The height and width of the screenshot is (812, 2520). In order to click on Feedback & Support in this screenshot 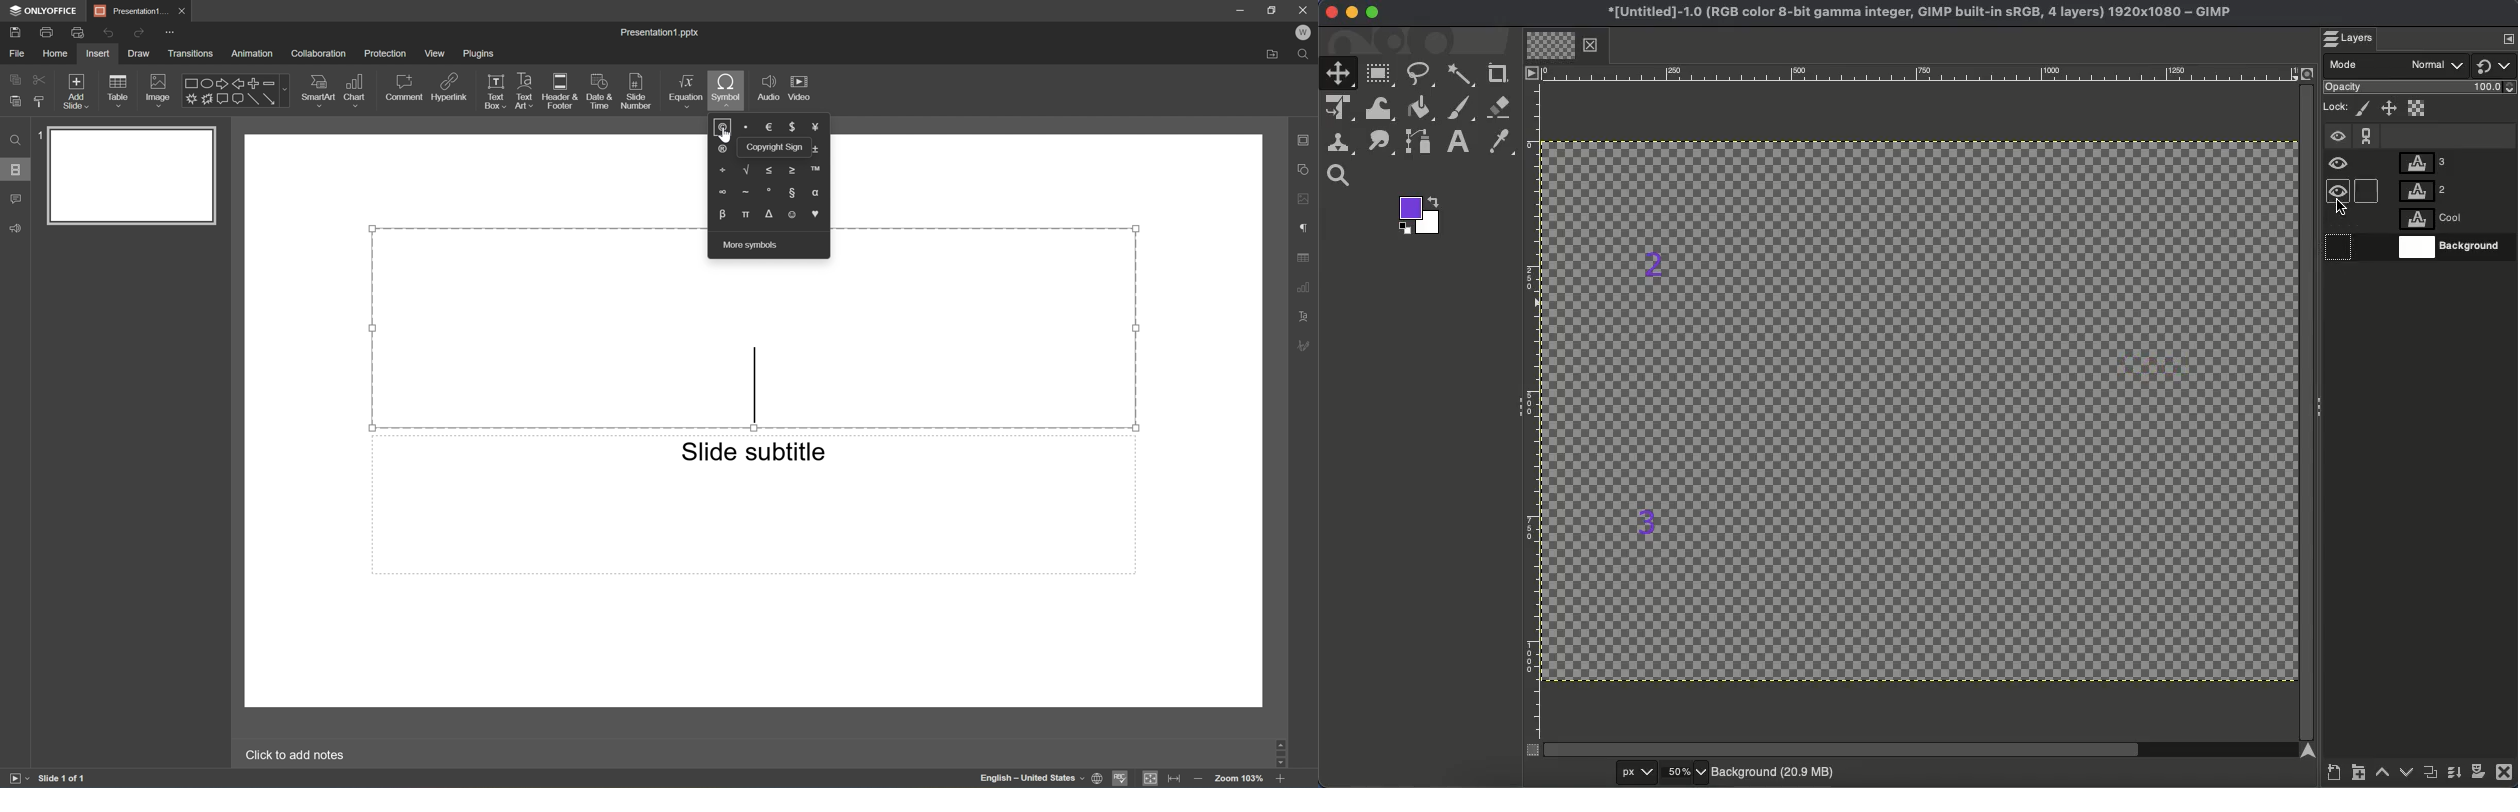, I will do `click(13, 229)`.